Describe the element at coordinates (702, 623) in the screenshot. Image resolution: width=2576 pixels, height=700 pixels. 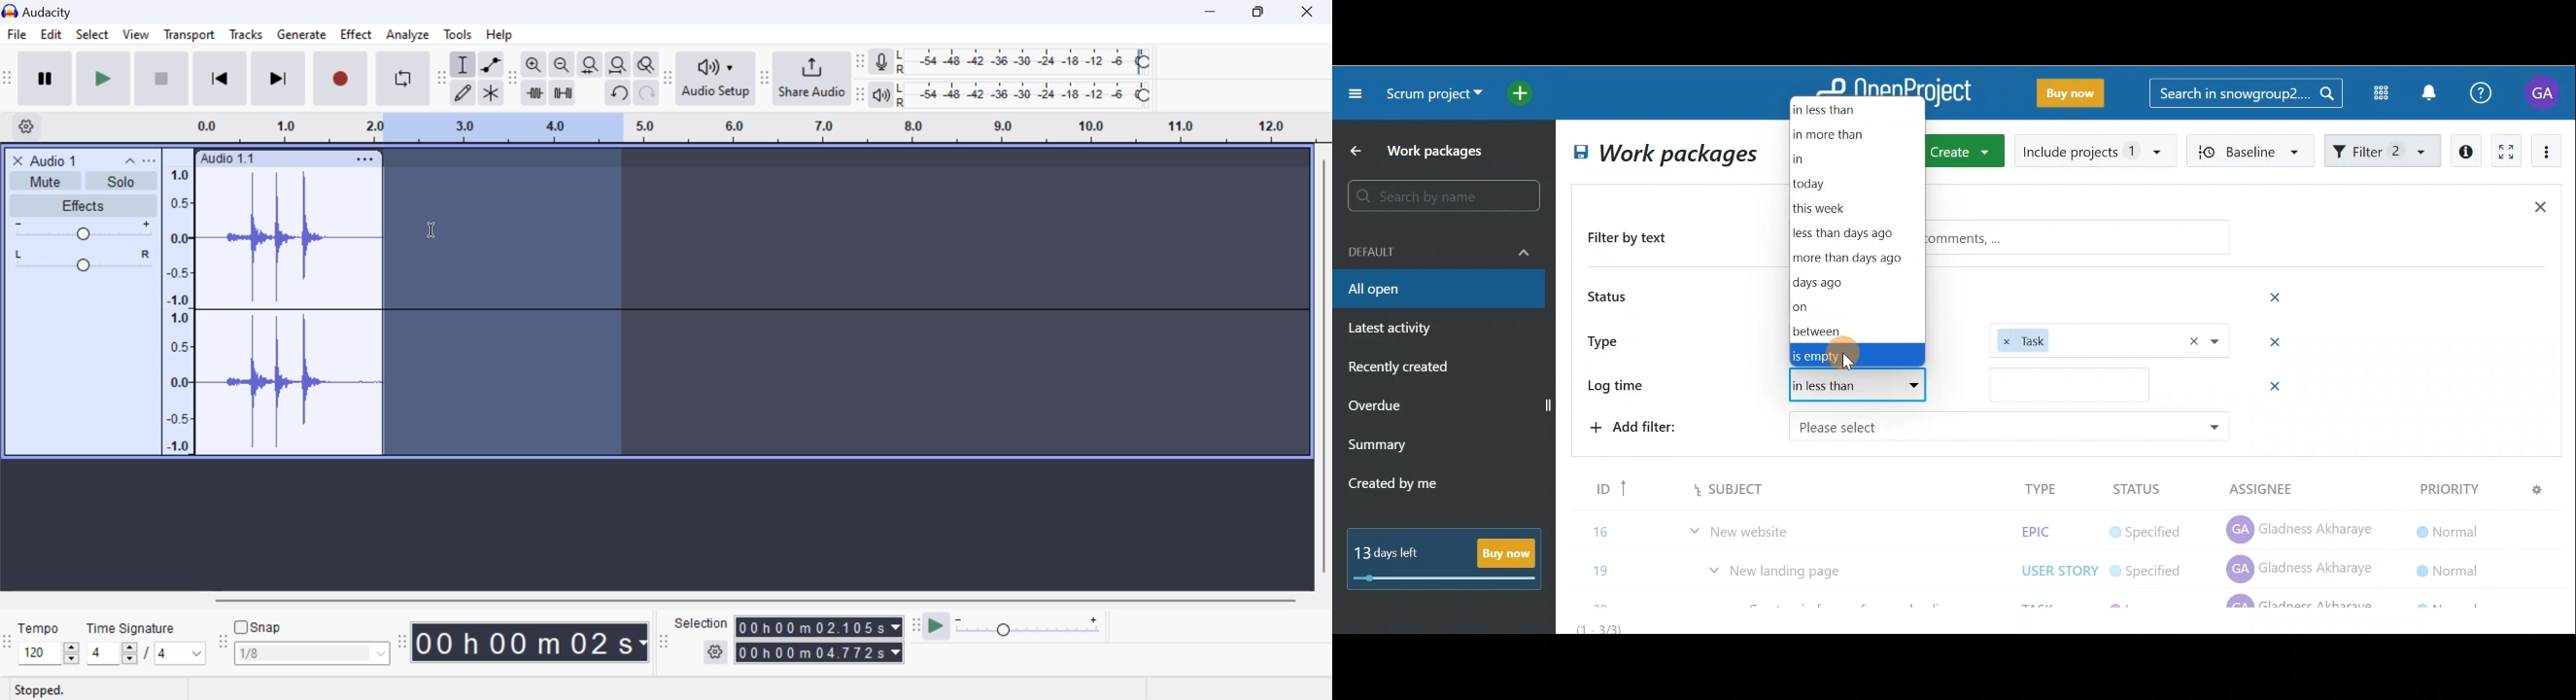
I see `Selection` at that location.